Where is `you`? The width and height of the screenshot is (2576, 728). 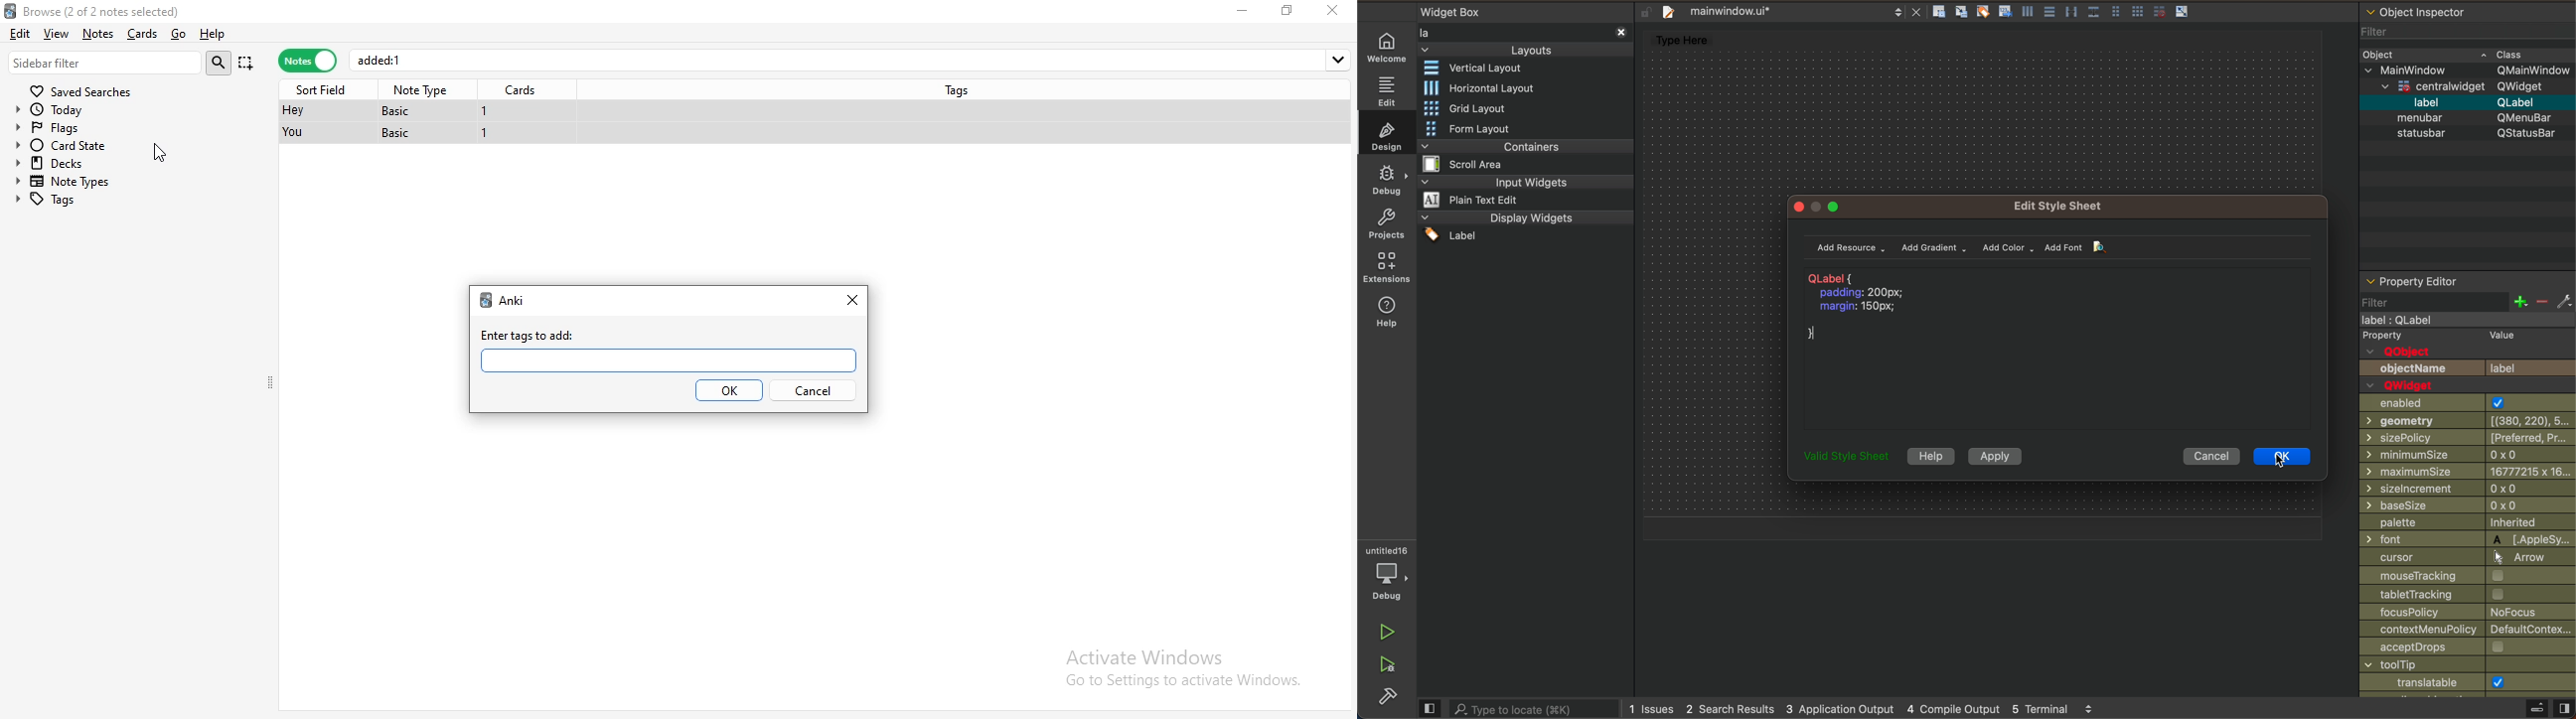
you is located at coordinates (295, 133).